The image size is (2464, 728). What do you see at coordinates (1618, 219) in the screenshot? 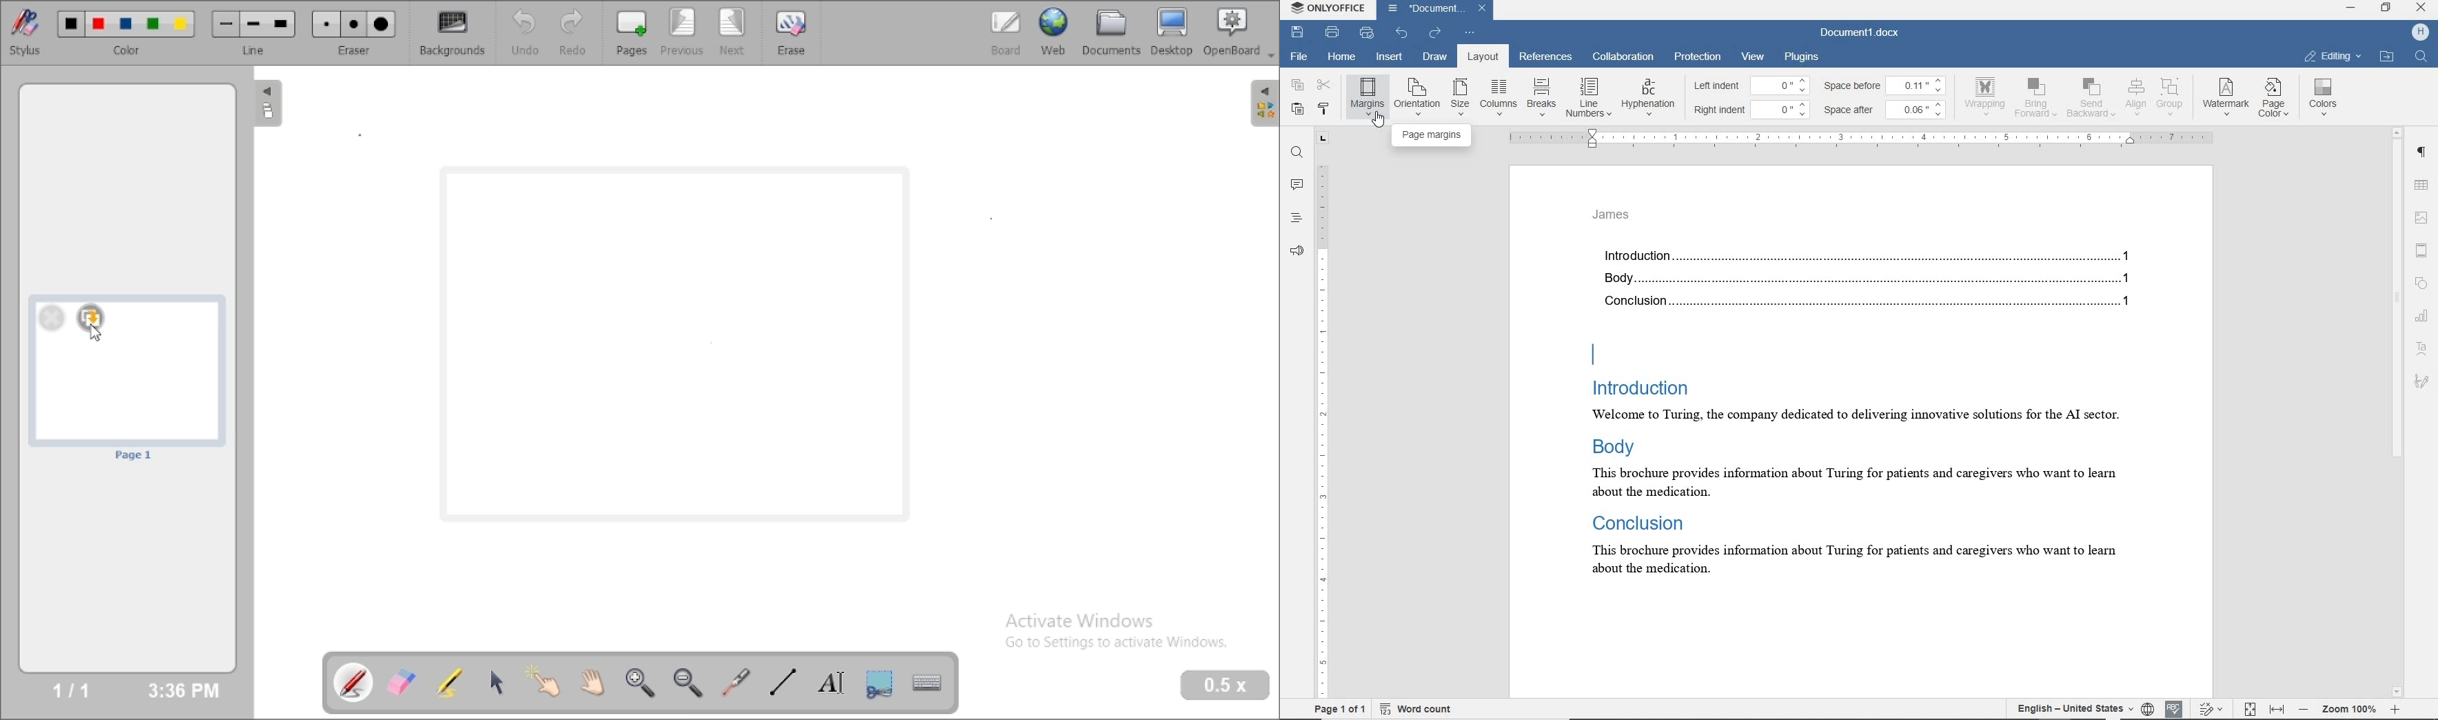
I see `header text` at bounding box center [1618, 219].